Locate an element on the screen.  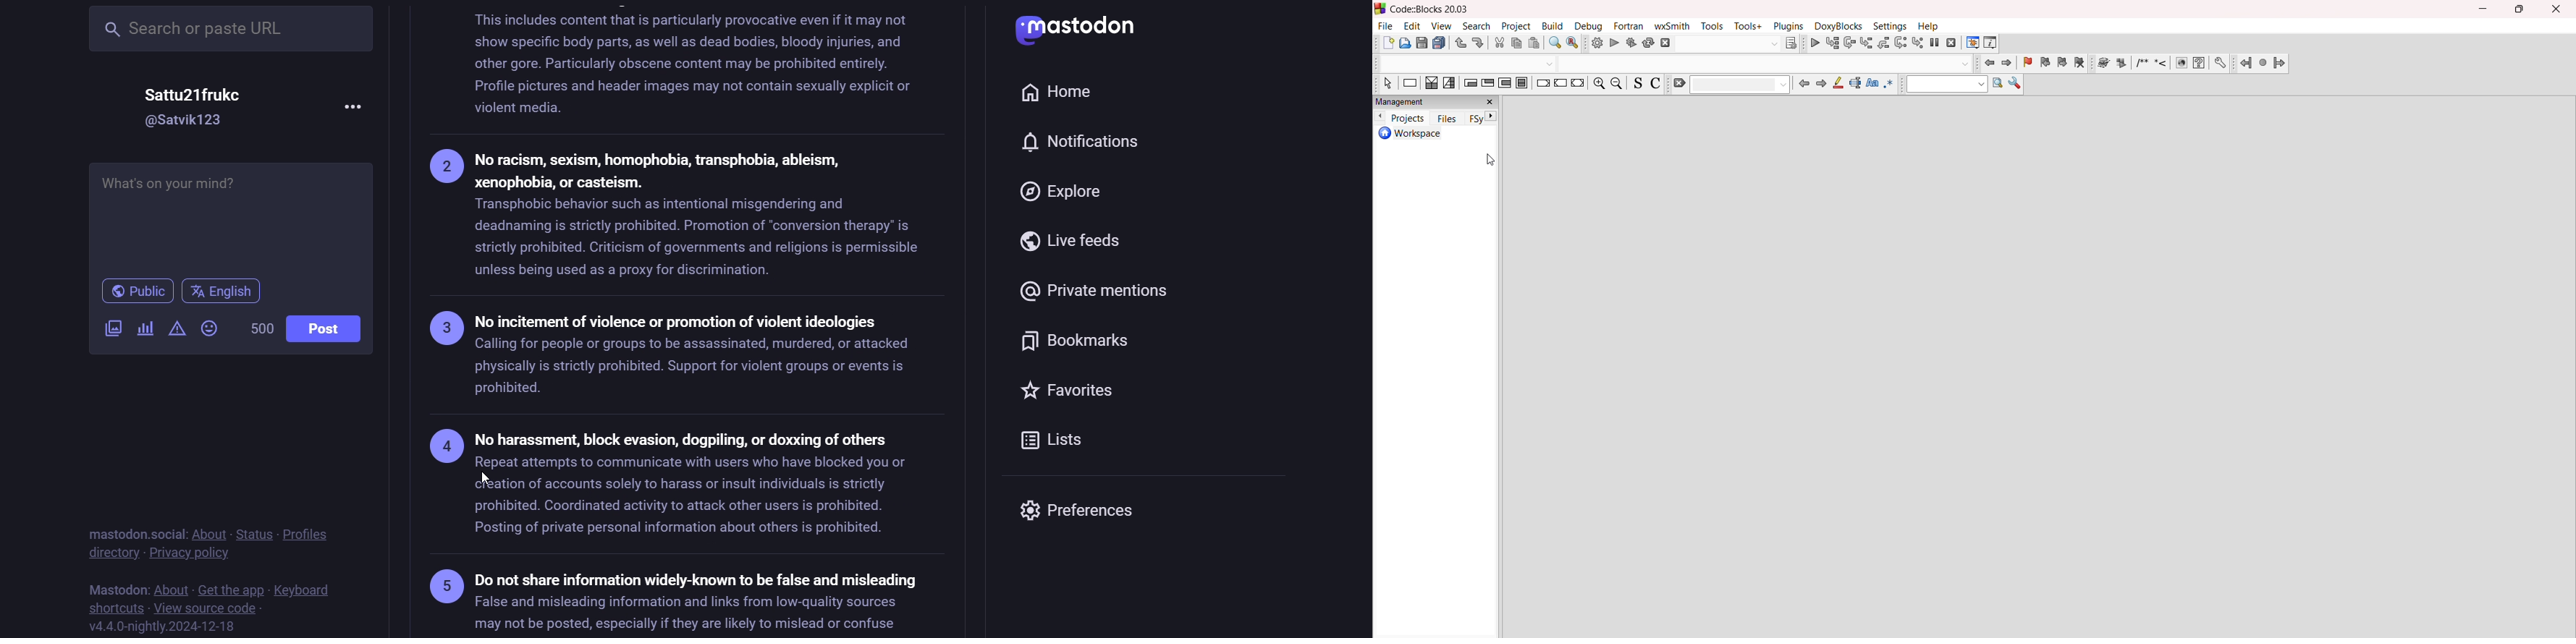
build is located at coordinates (1595, 44).